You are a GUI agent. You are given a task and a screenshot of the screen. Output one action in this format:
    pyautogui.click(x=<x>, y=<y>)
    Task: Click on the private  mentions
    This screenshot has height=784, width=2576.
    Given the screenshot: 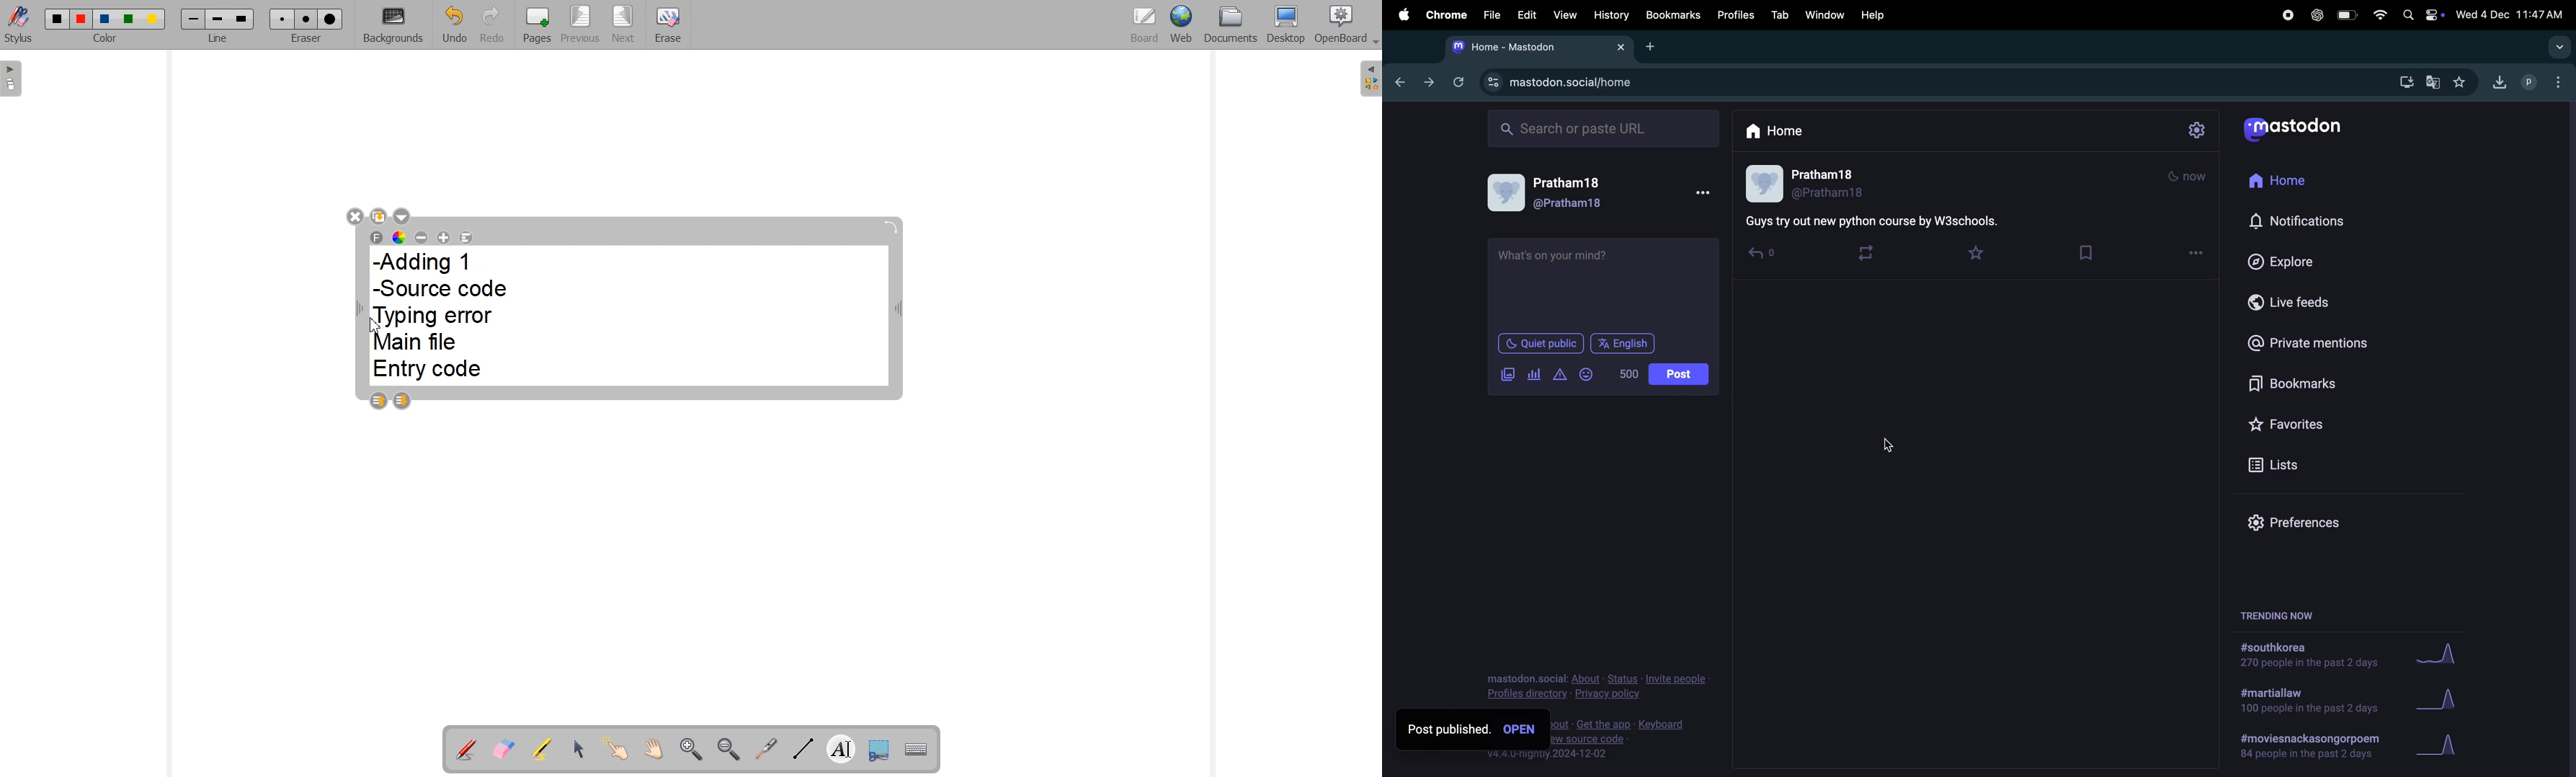 What is the action you would take?
    pyautogui.click(x=2310, y=341)
    